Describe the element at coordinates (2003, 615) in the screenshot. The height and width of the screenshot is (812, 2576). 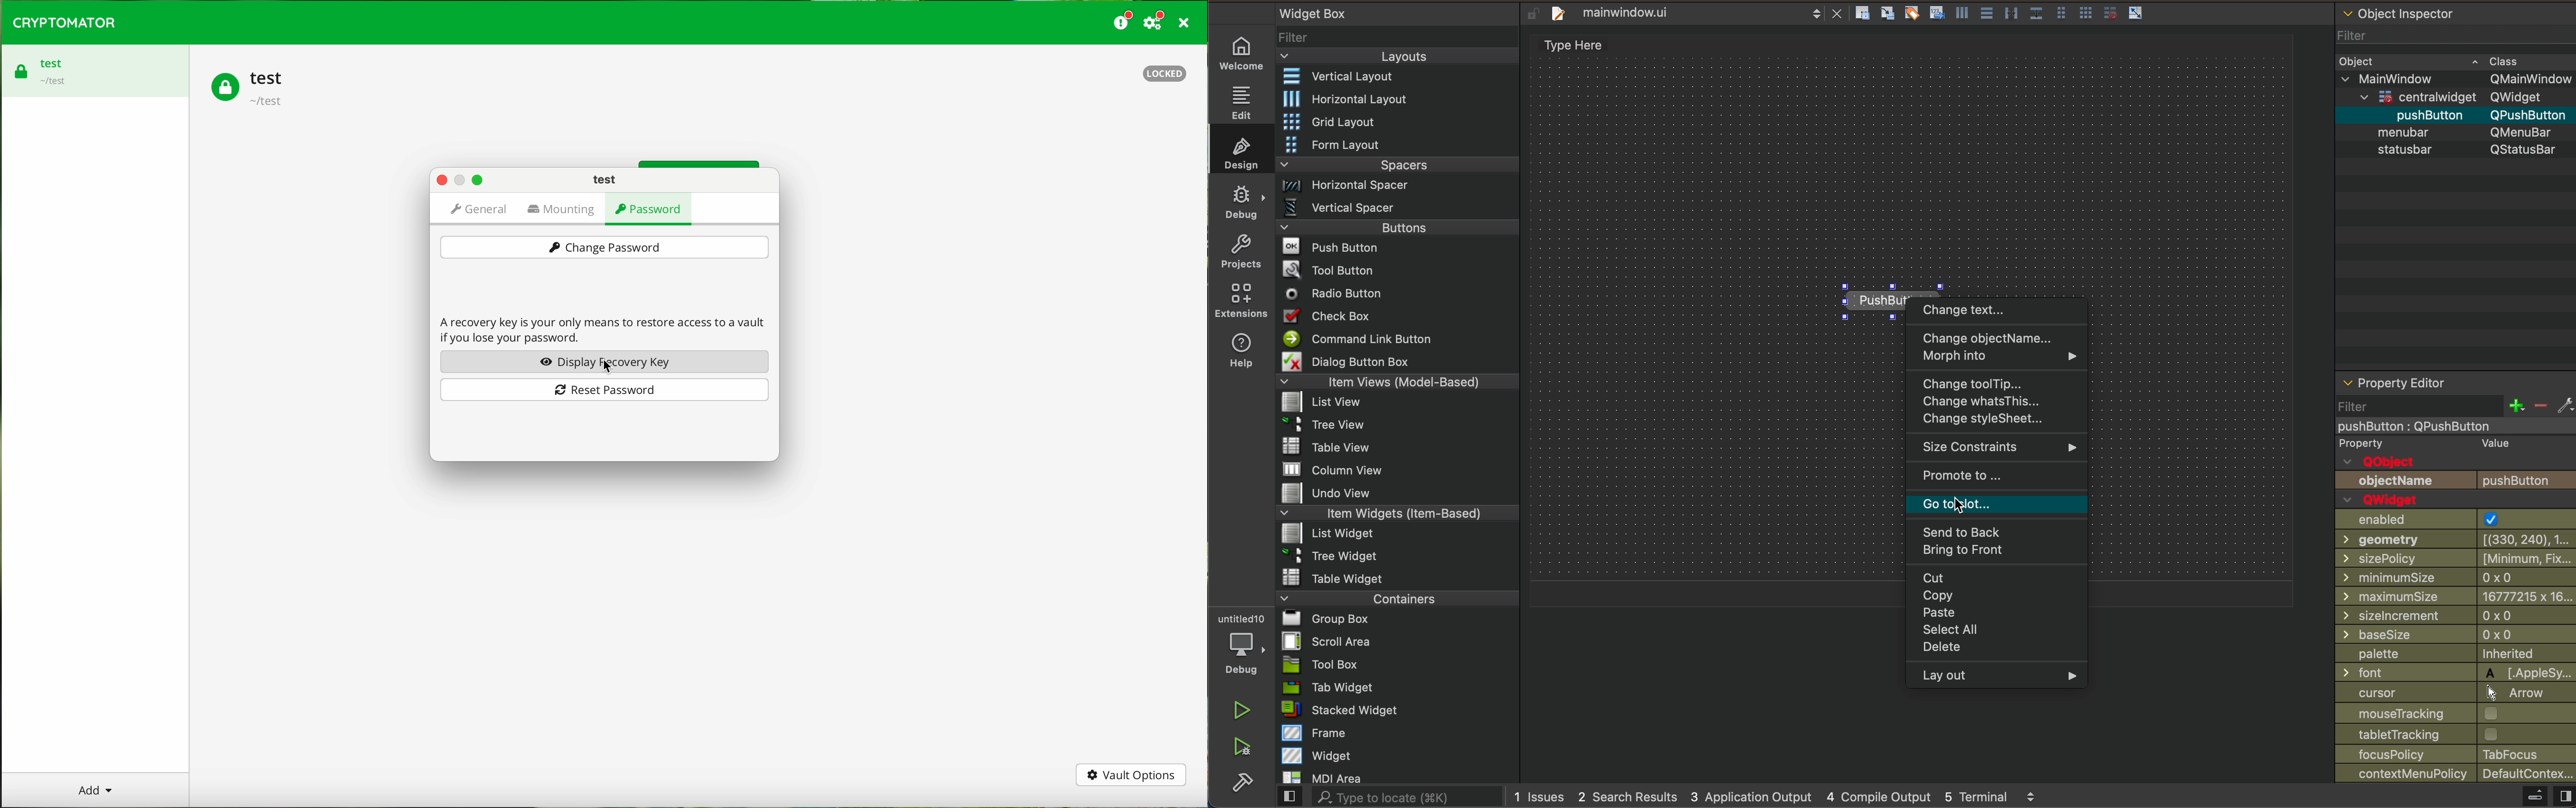
I see `paste` at that location.